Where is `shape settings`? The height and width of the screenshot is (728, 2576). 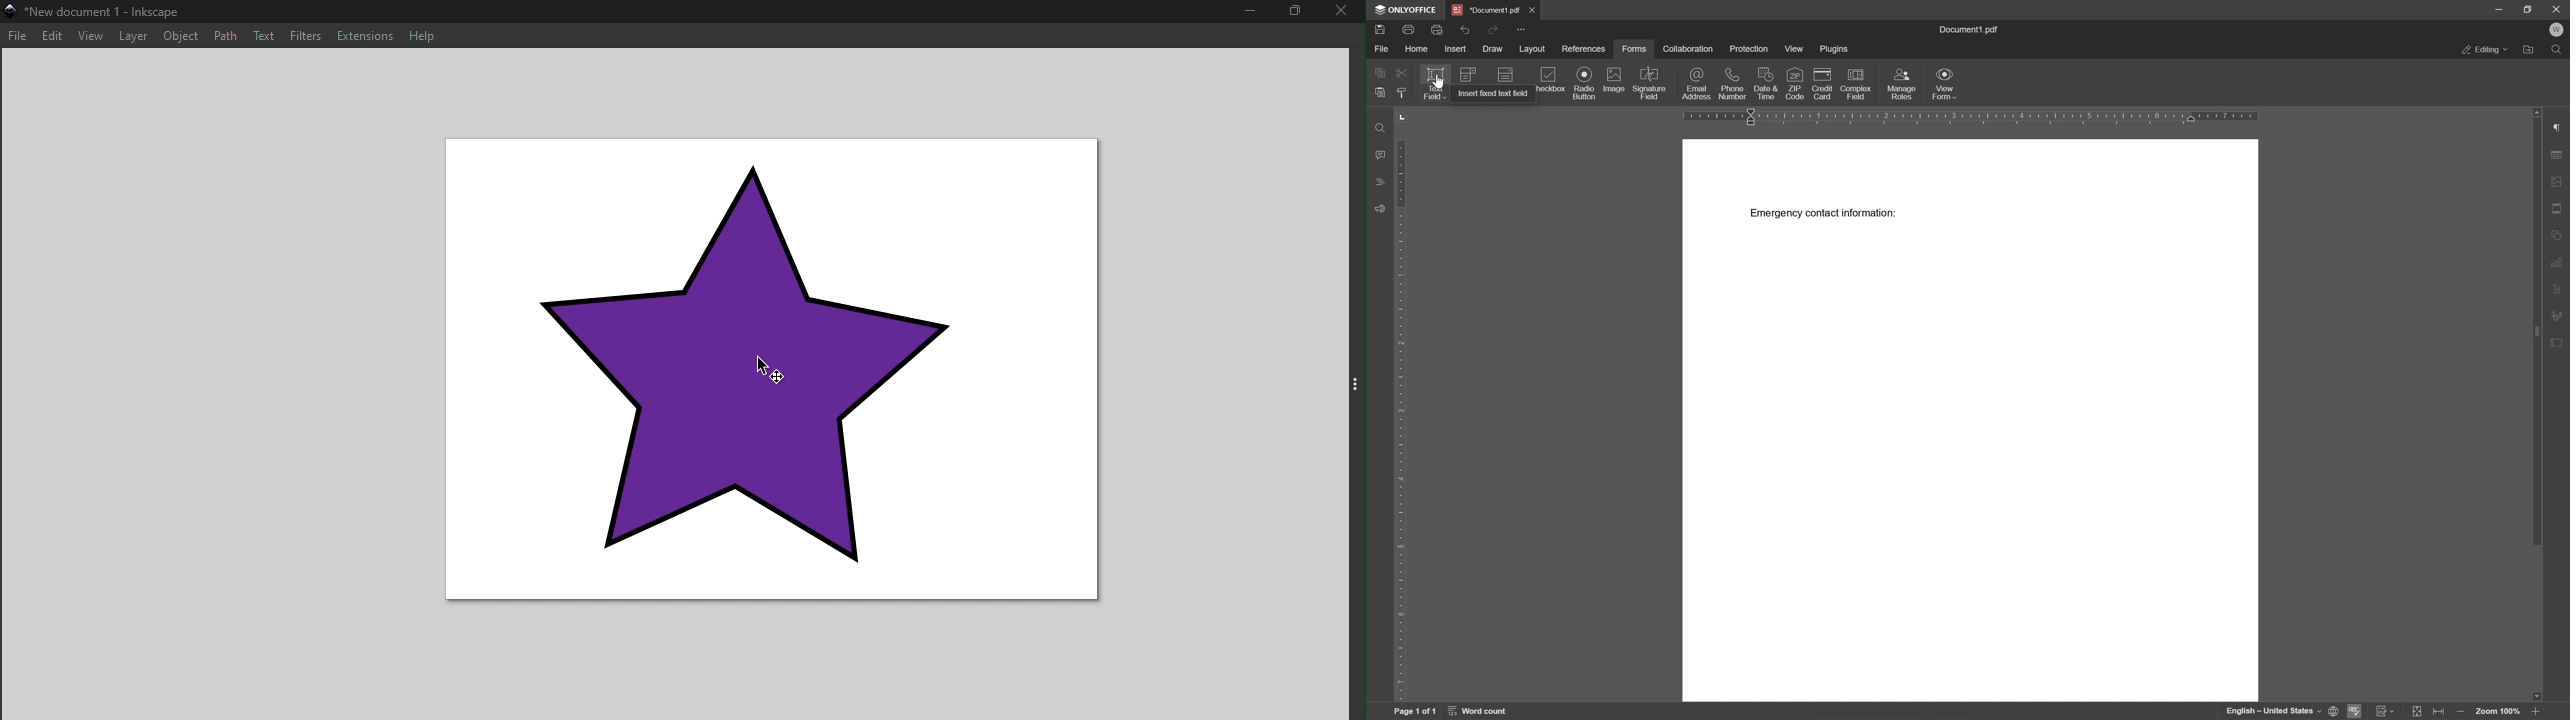 shape settings is located at coordinates (2558, 237).